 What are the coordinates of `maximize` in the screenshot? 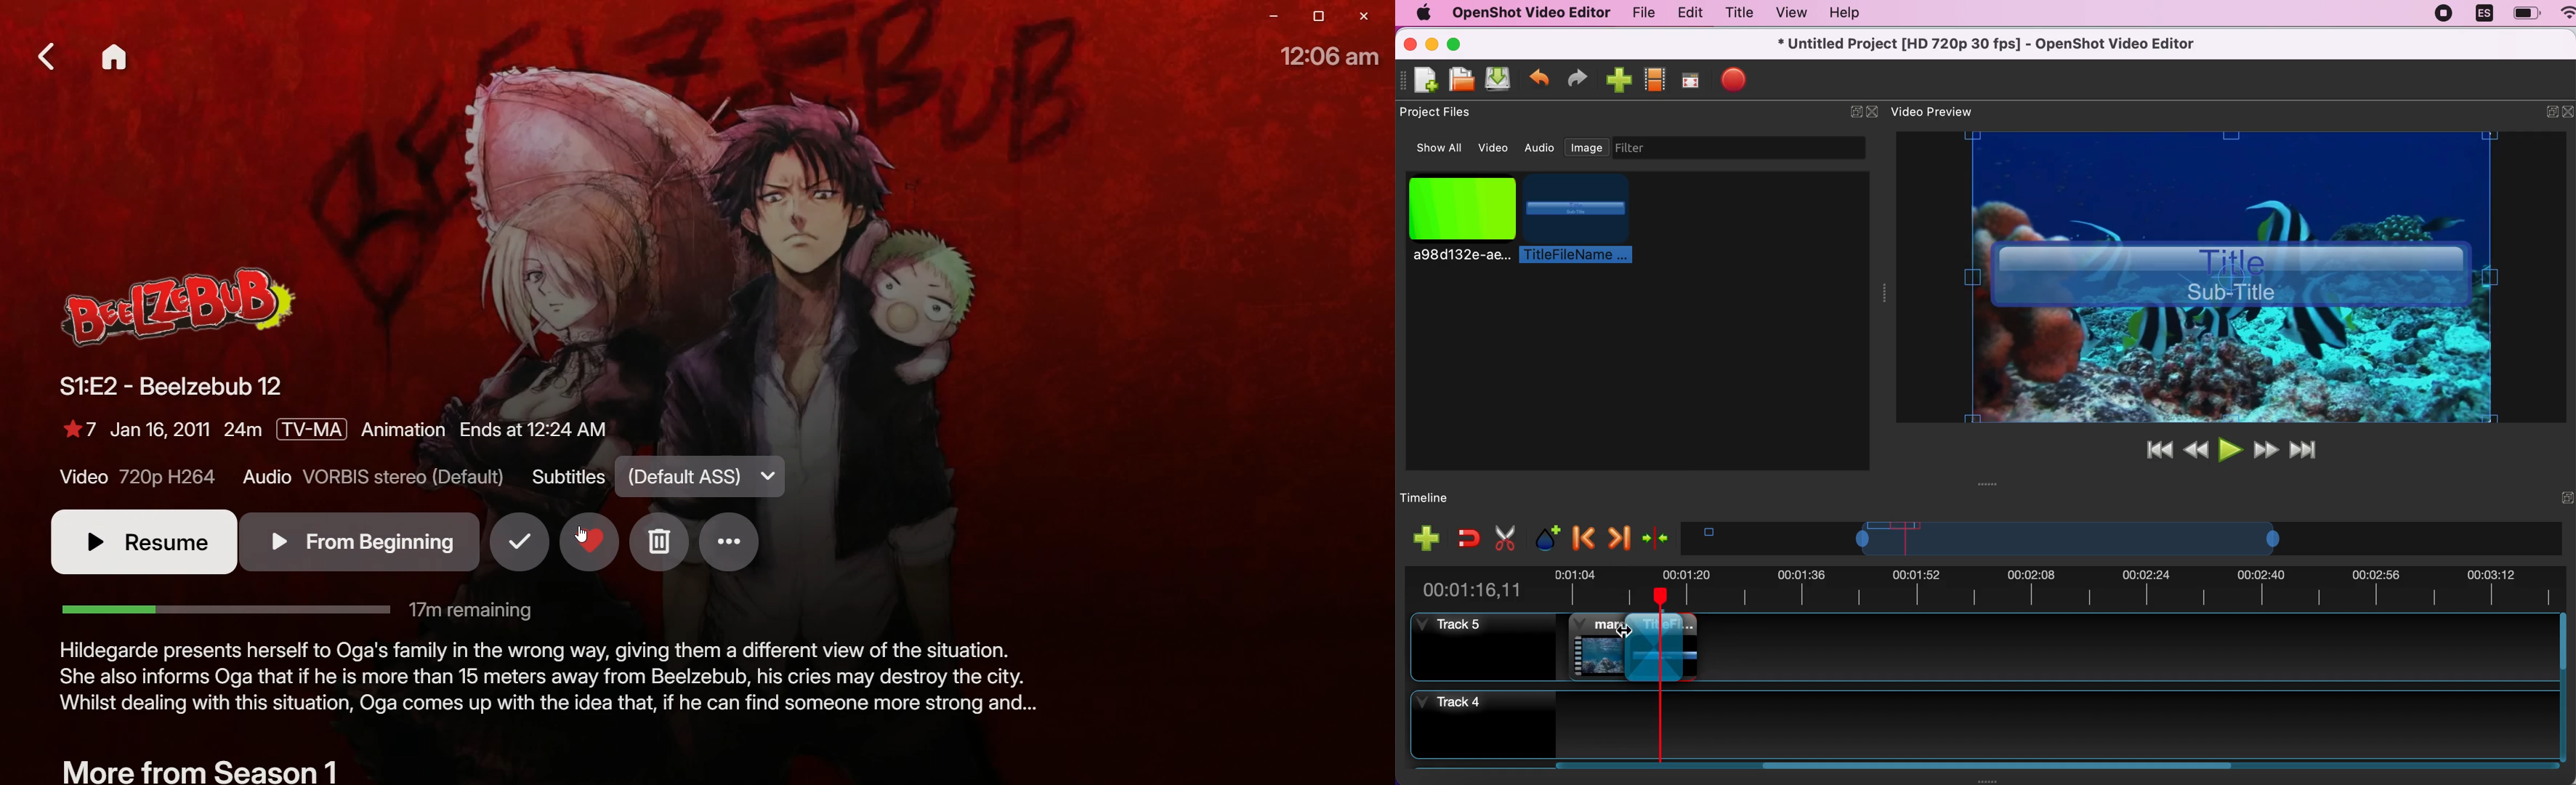 It's located at (1467, 43).